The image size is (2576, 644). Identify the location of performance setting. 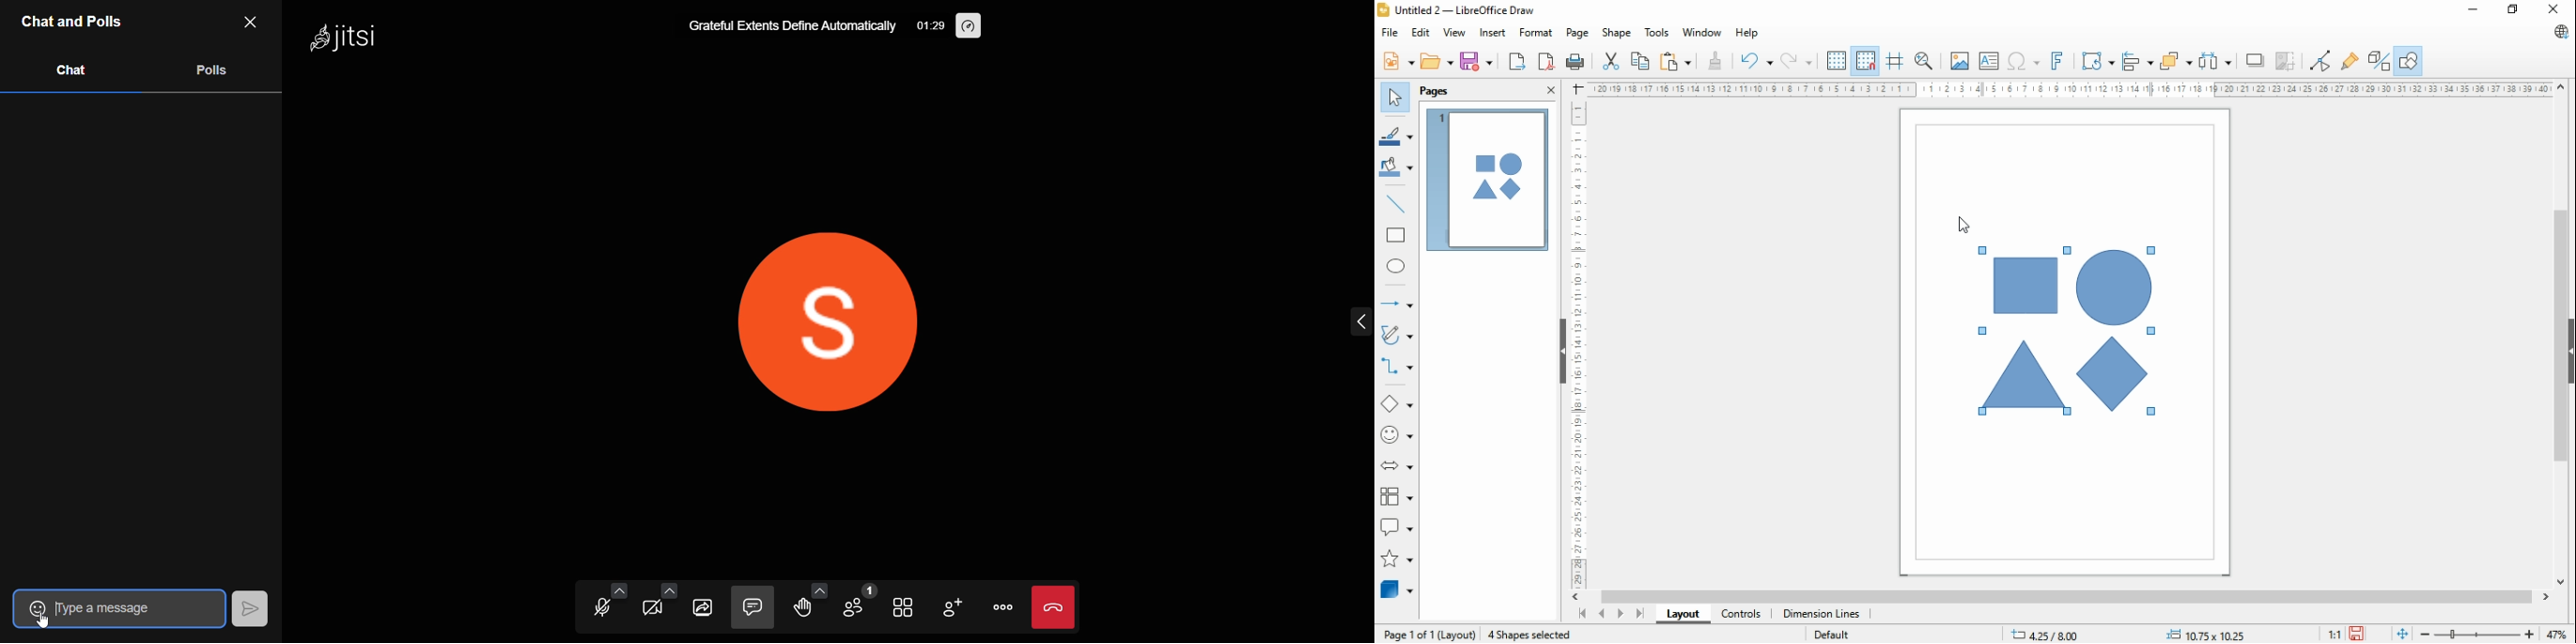
(967, 25).